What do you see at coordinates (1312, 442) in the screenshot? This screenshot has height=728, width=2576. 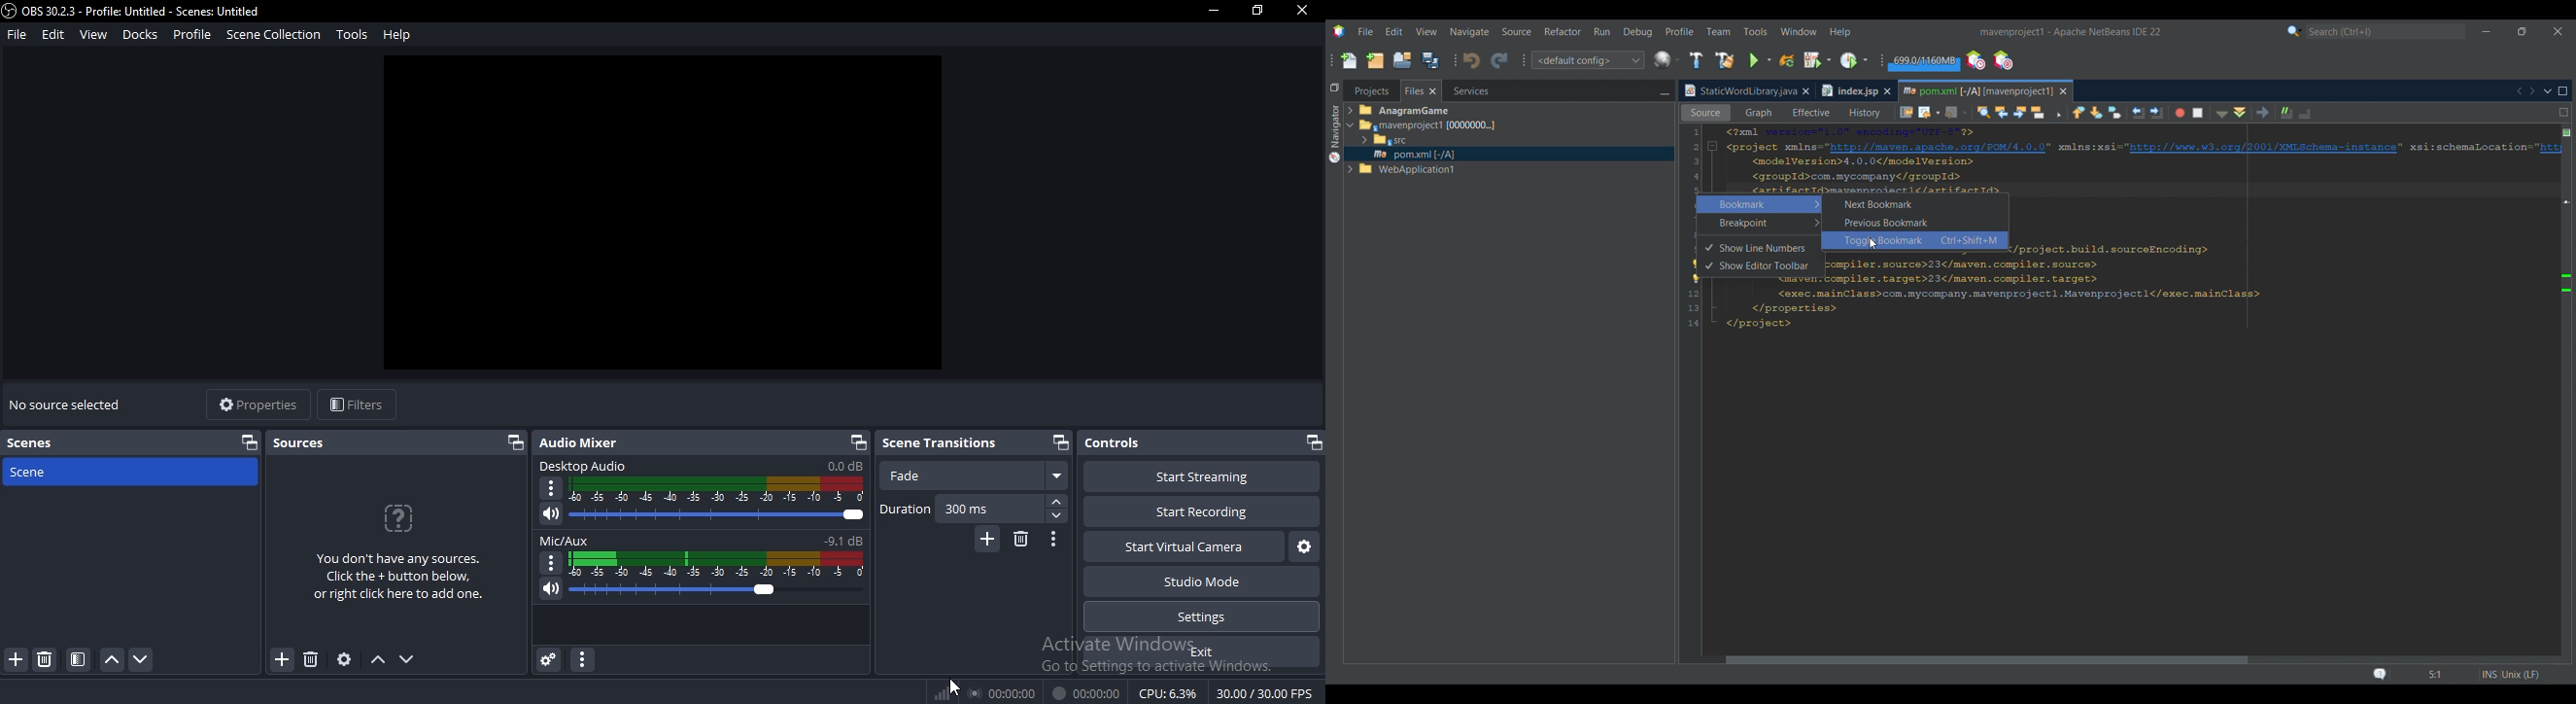 I see `restore` at bounding box center [1312, 442].